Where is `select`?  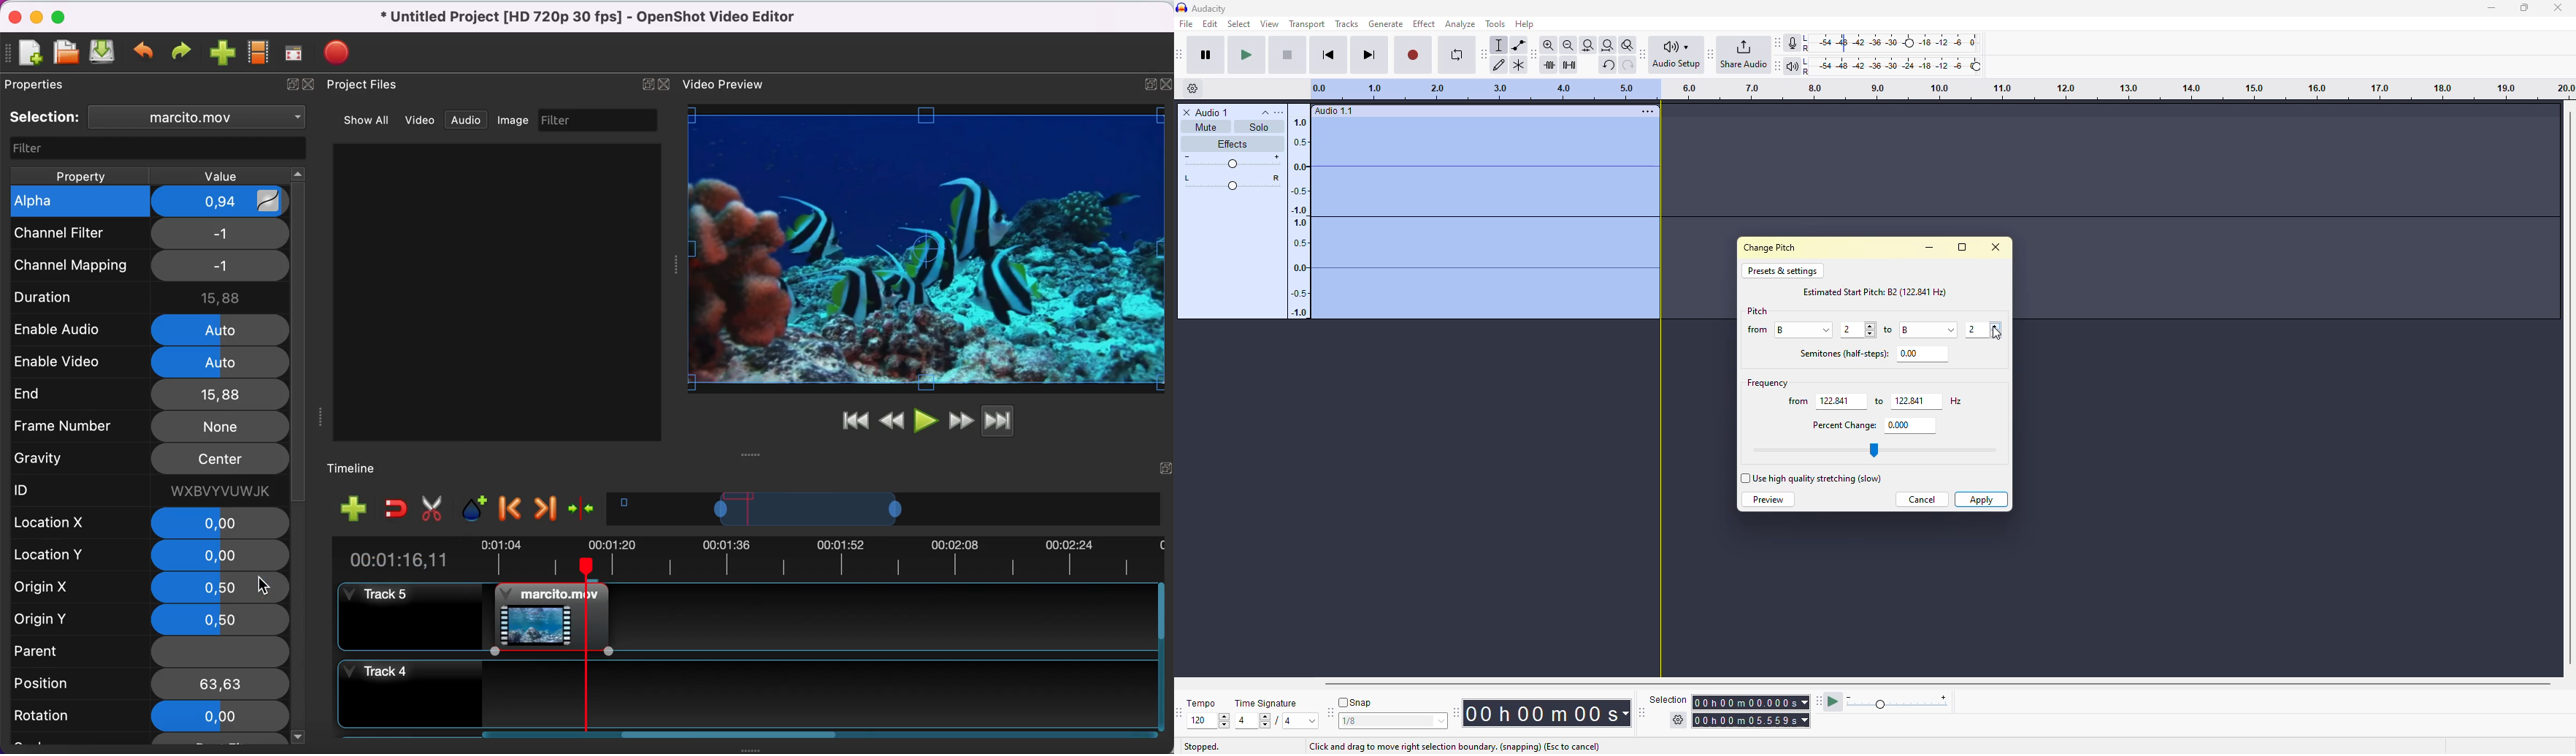
select is located at coordinates (1744, 479).